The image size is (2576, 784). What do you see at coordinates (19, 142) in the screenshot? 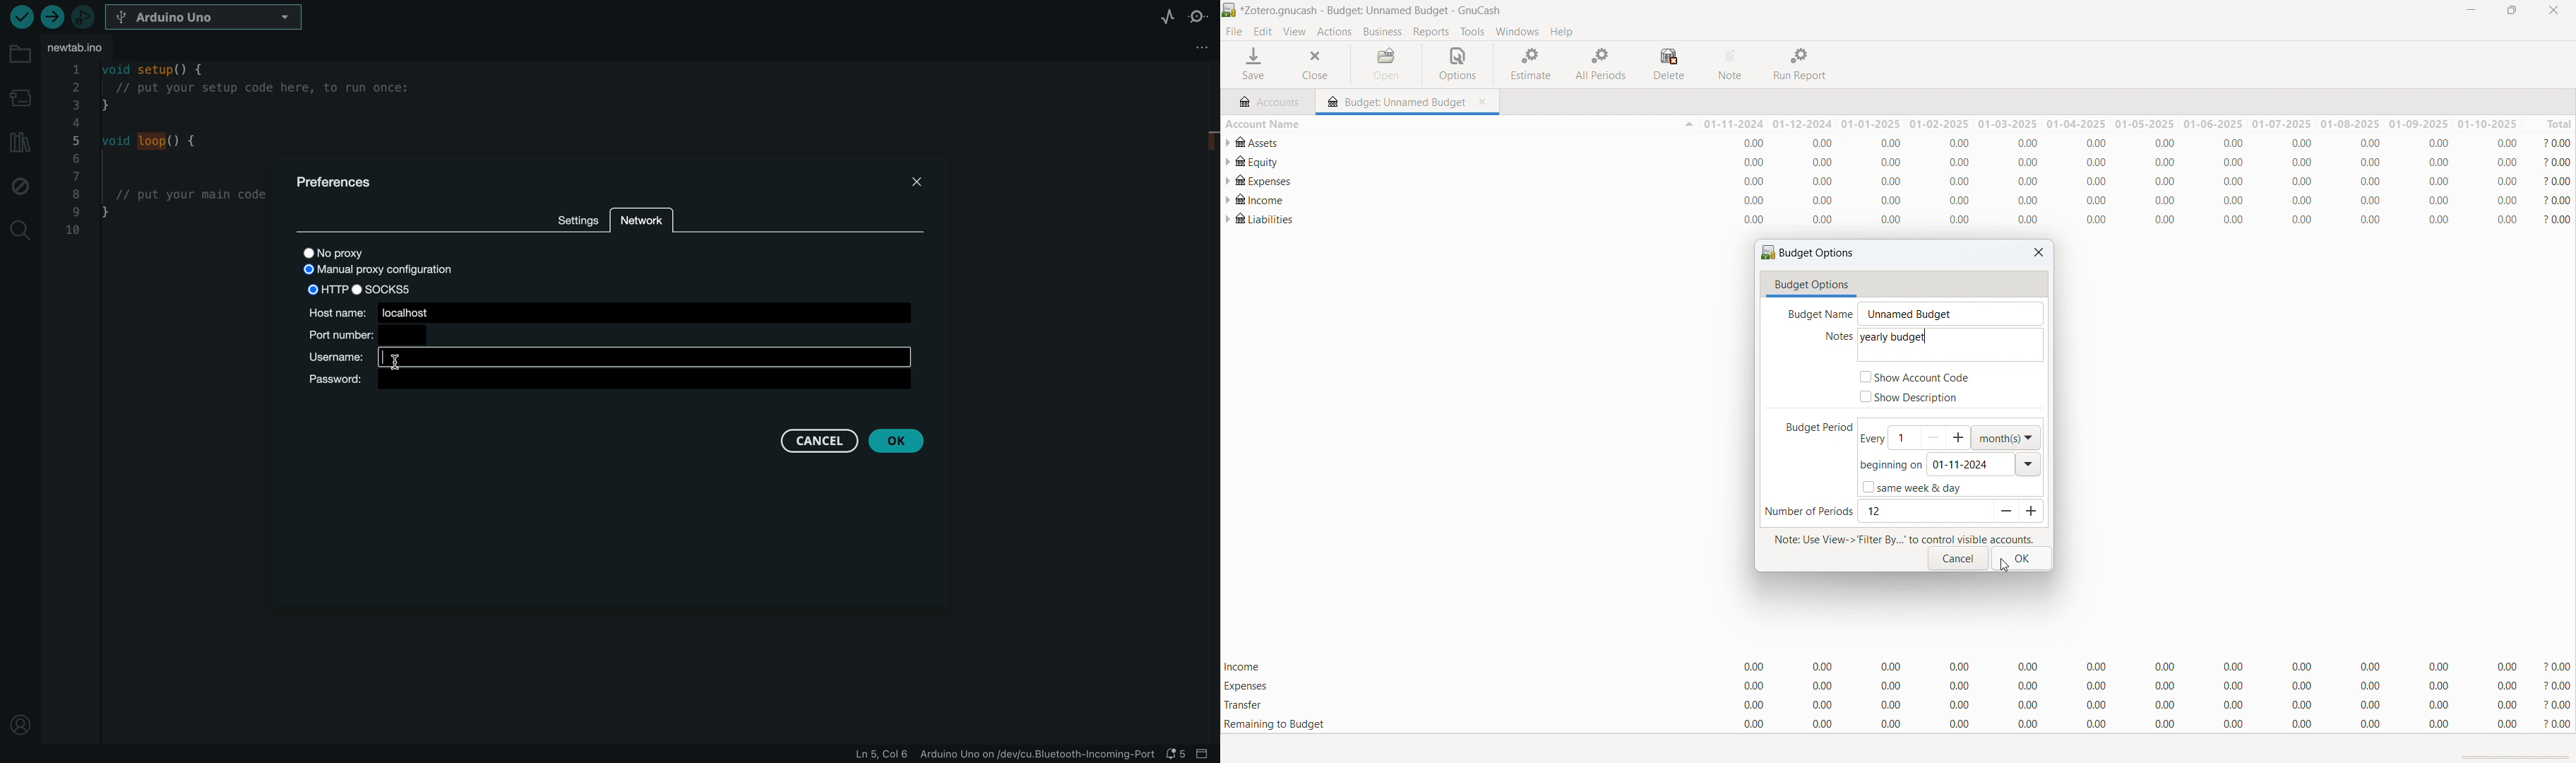
I see `libraries manager` at bounding box center [19, 142].